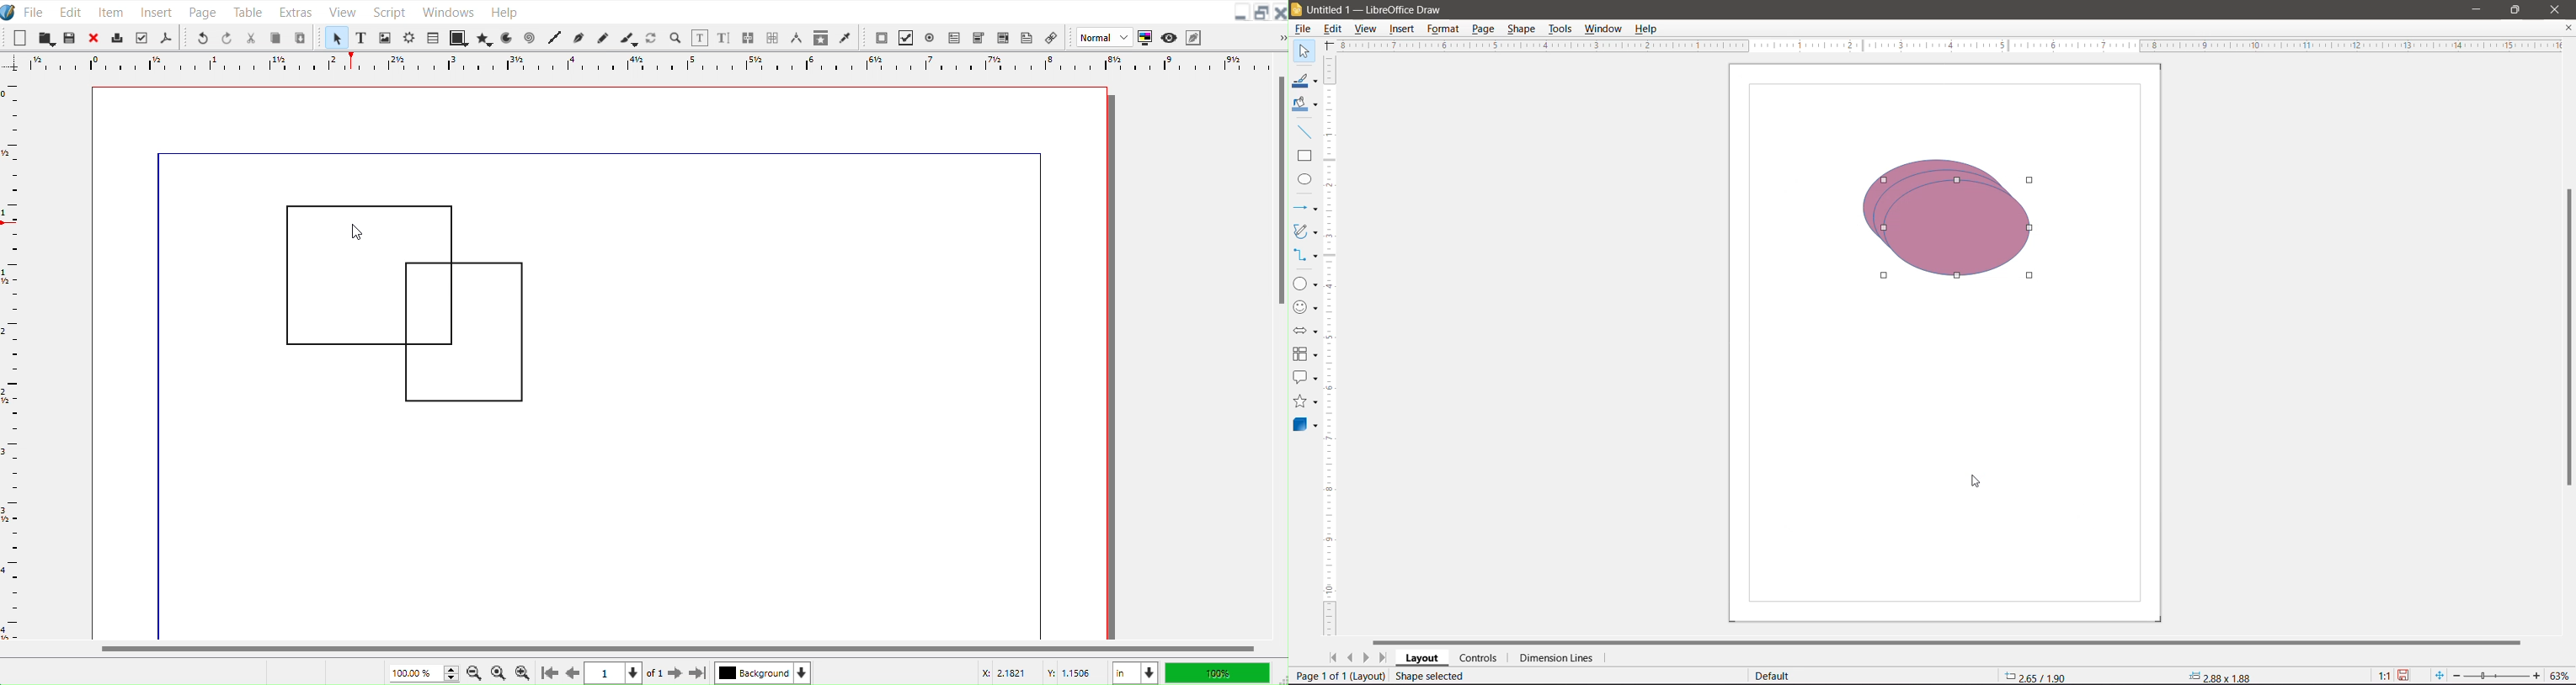  Describe the element at coordinates (845, 37) in the screenshot. I see `Eye dropper` at that location.